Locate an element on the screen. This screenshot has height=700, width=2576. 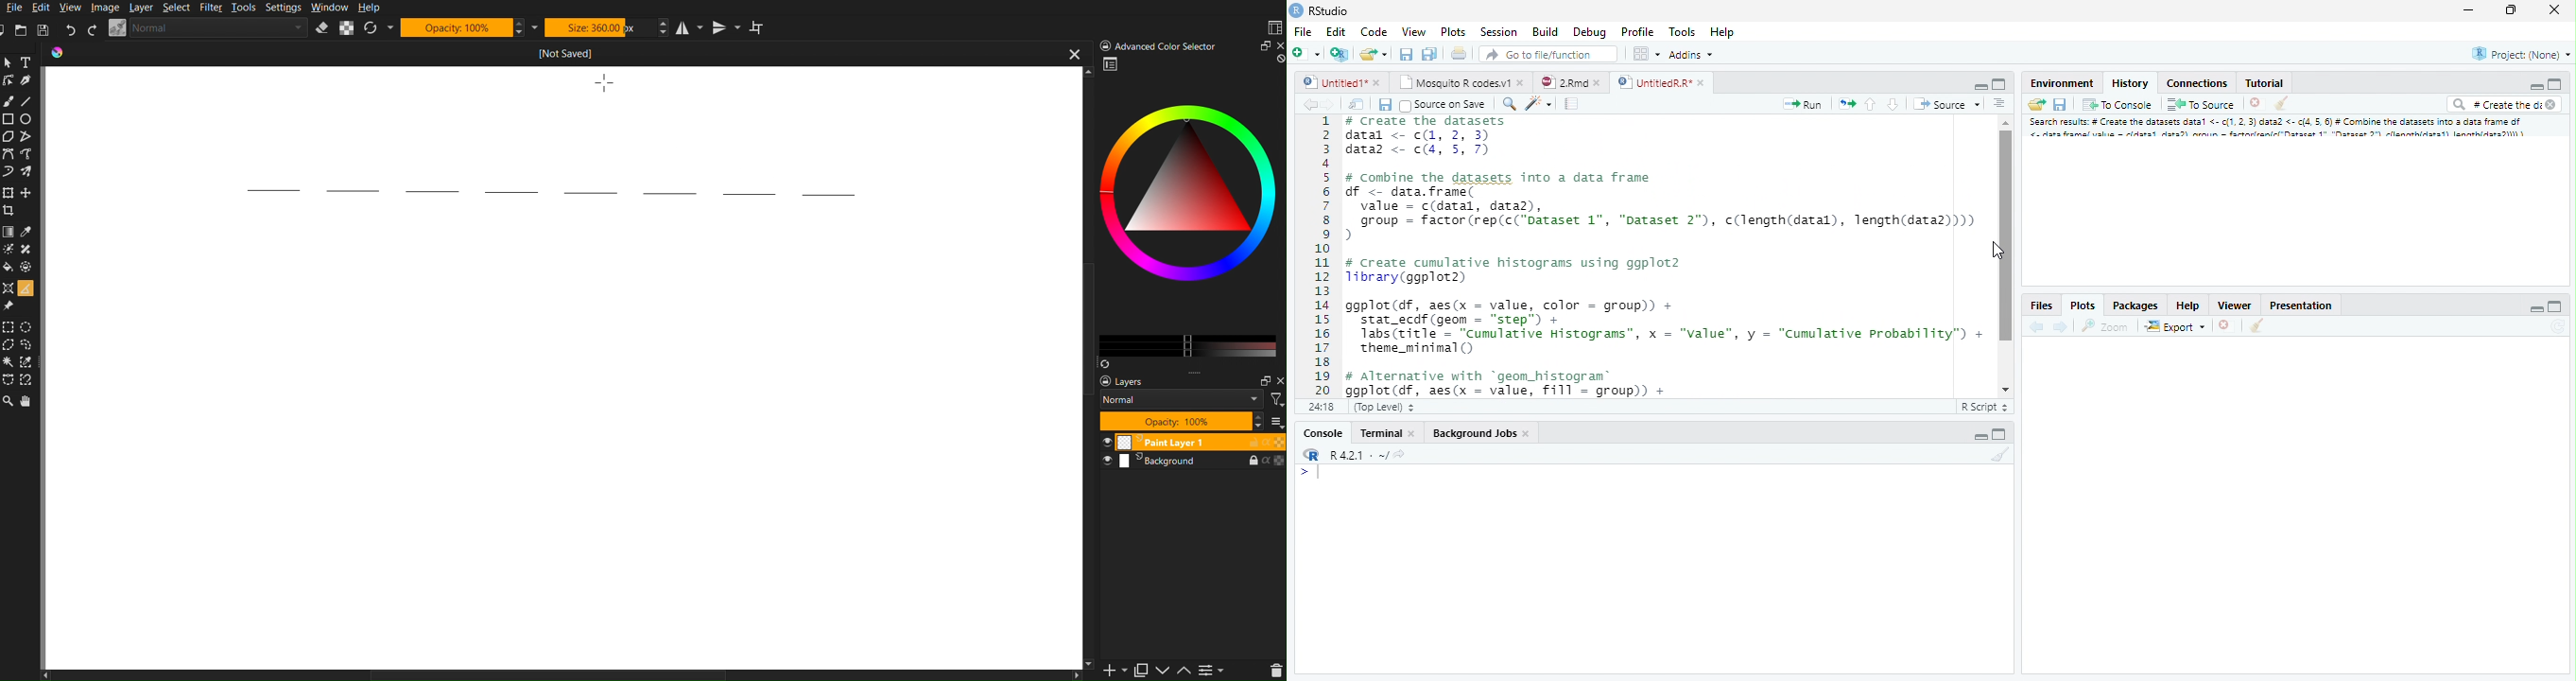
Ellipse Marquee Tool is located at coordinates (30, 327).